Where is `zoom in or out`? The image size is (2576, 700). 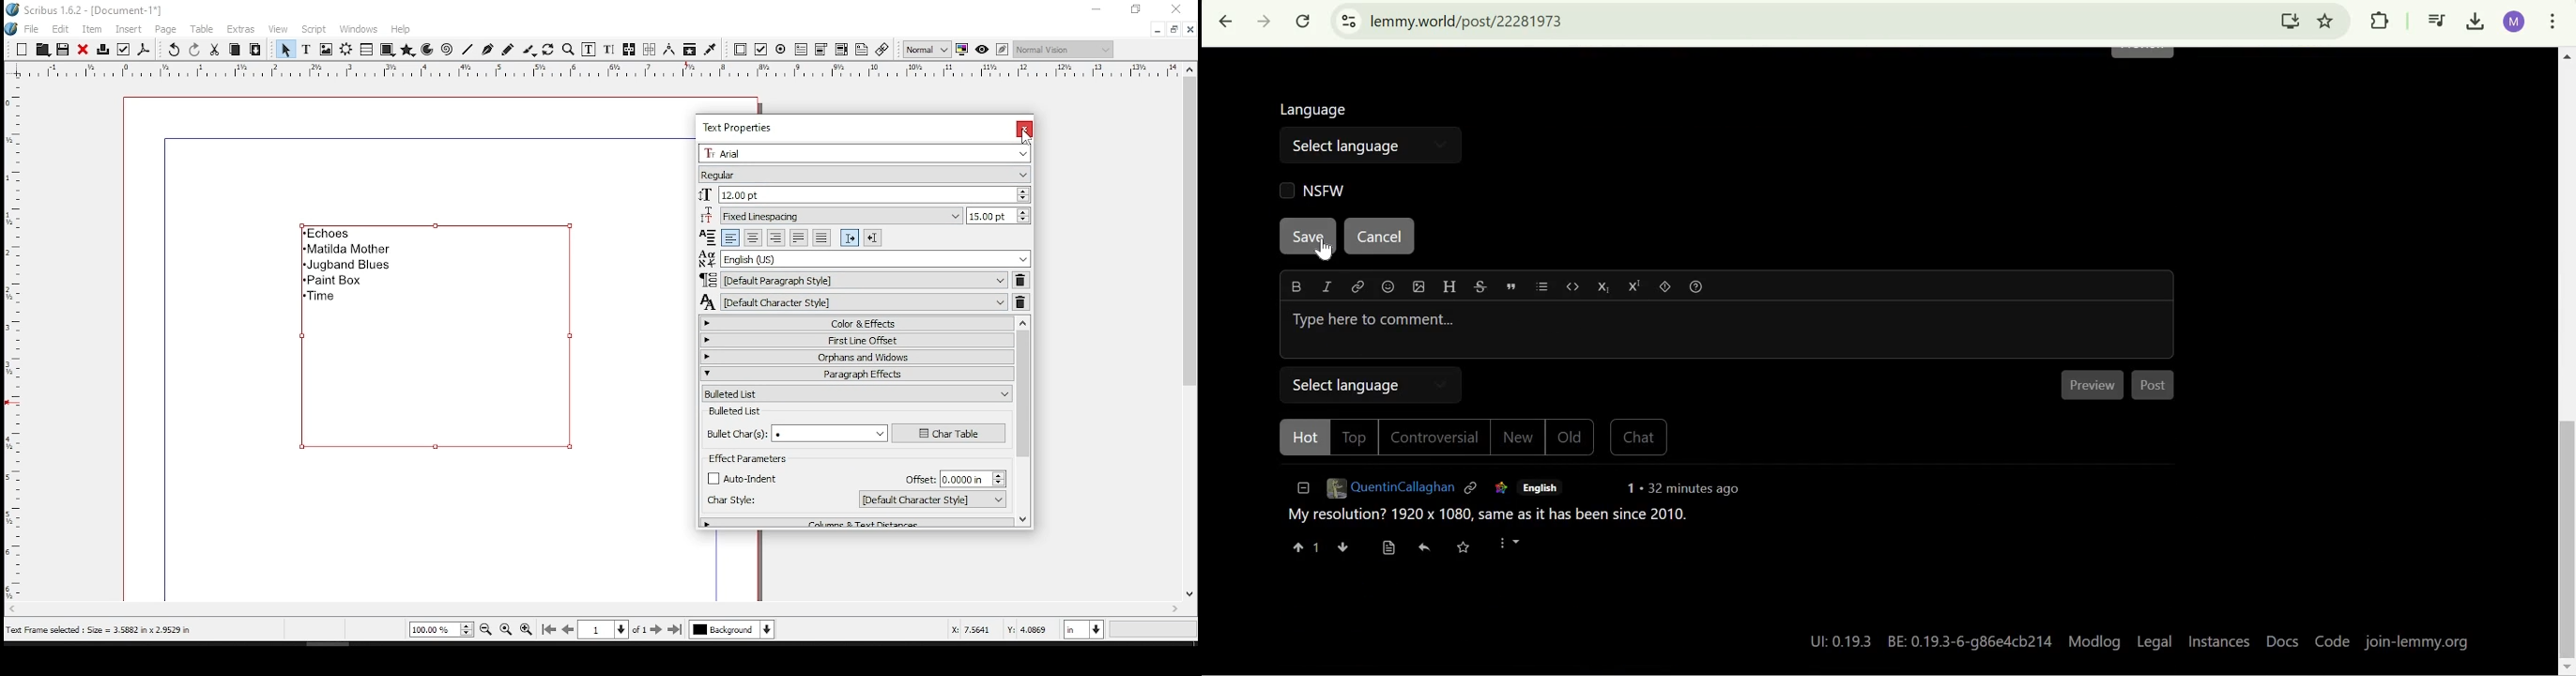
zoom in or out is located at coordinates (570, 49).